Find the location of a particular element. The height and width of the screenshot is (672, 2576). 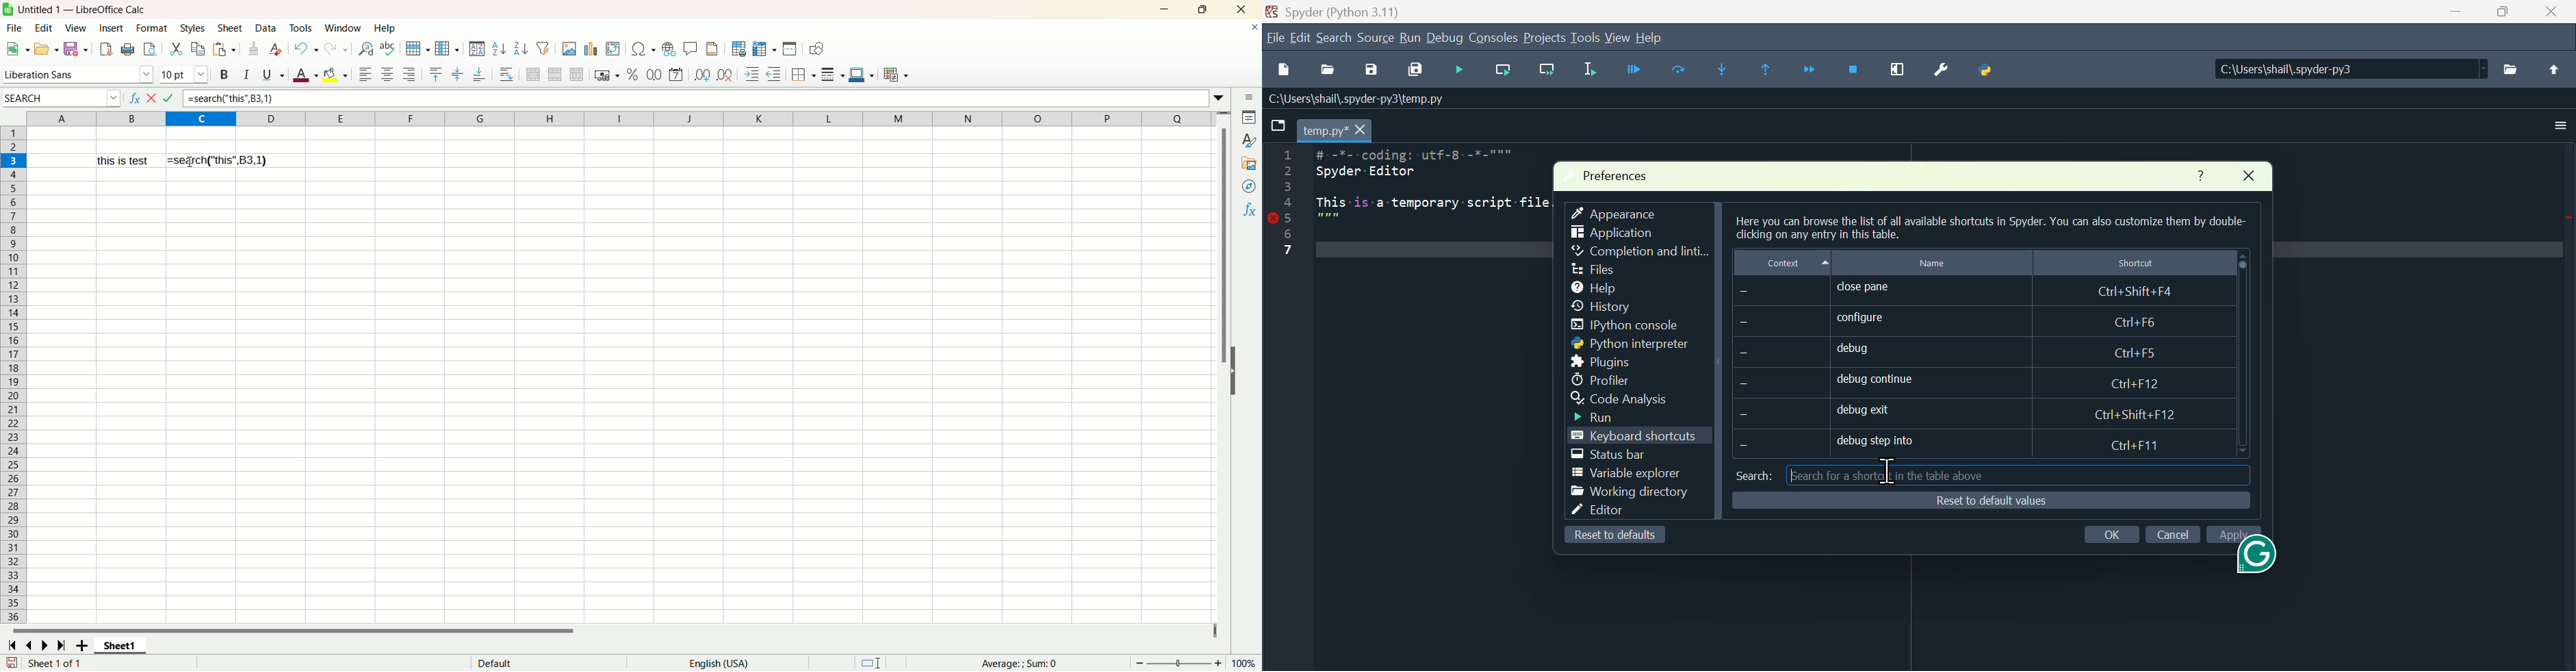

Cancel is located at coordinates (2172, 535).